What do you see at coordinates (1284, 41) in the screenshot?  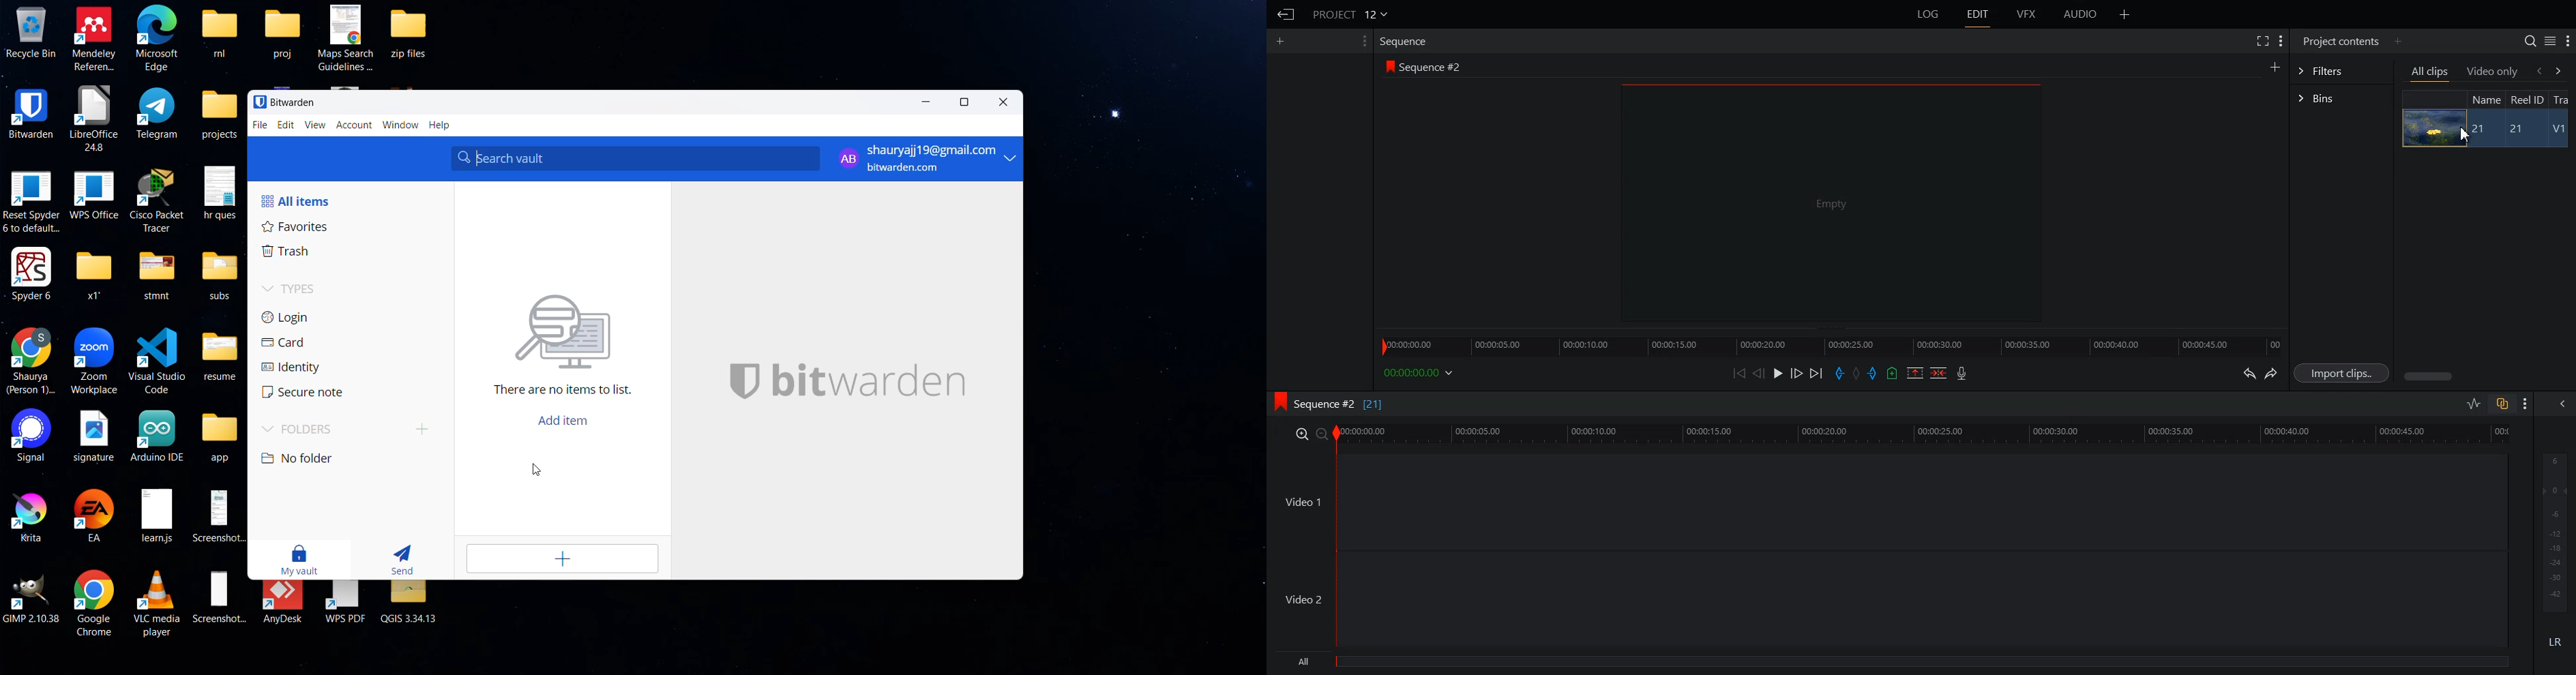 I see `Add panel` at bounding box center [1284, 41].